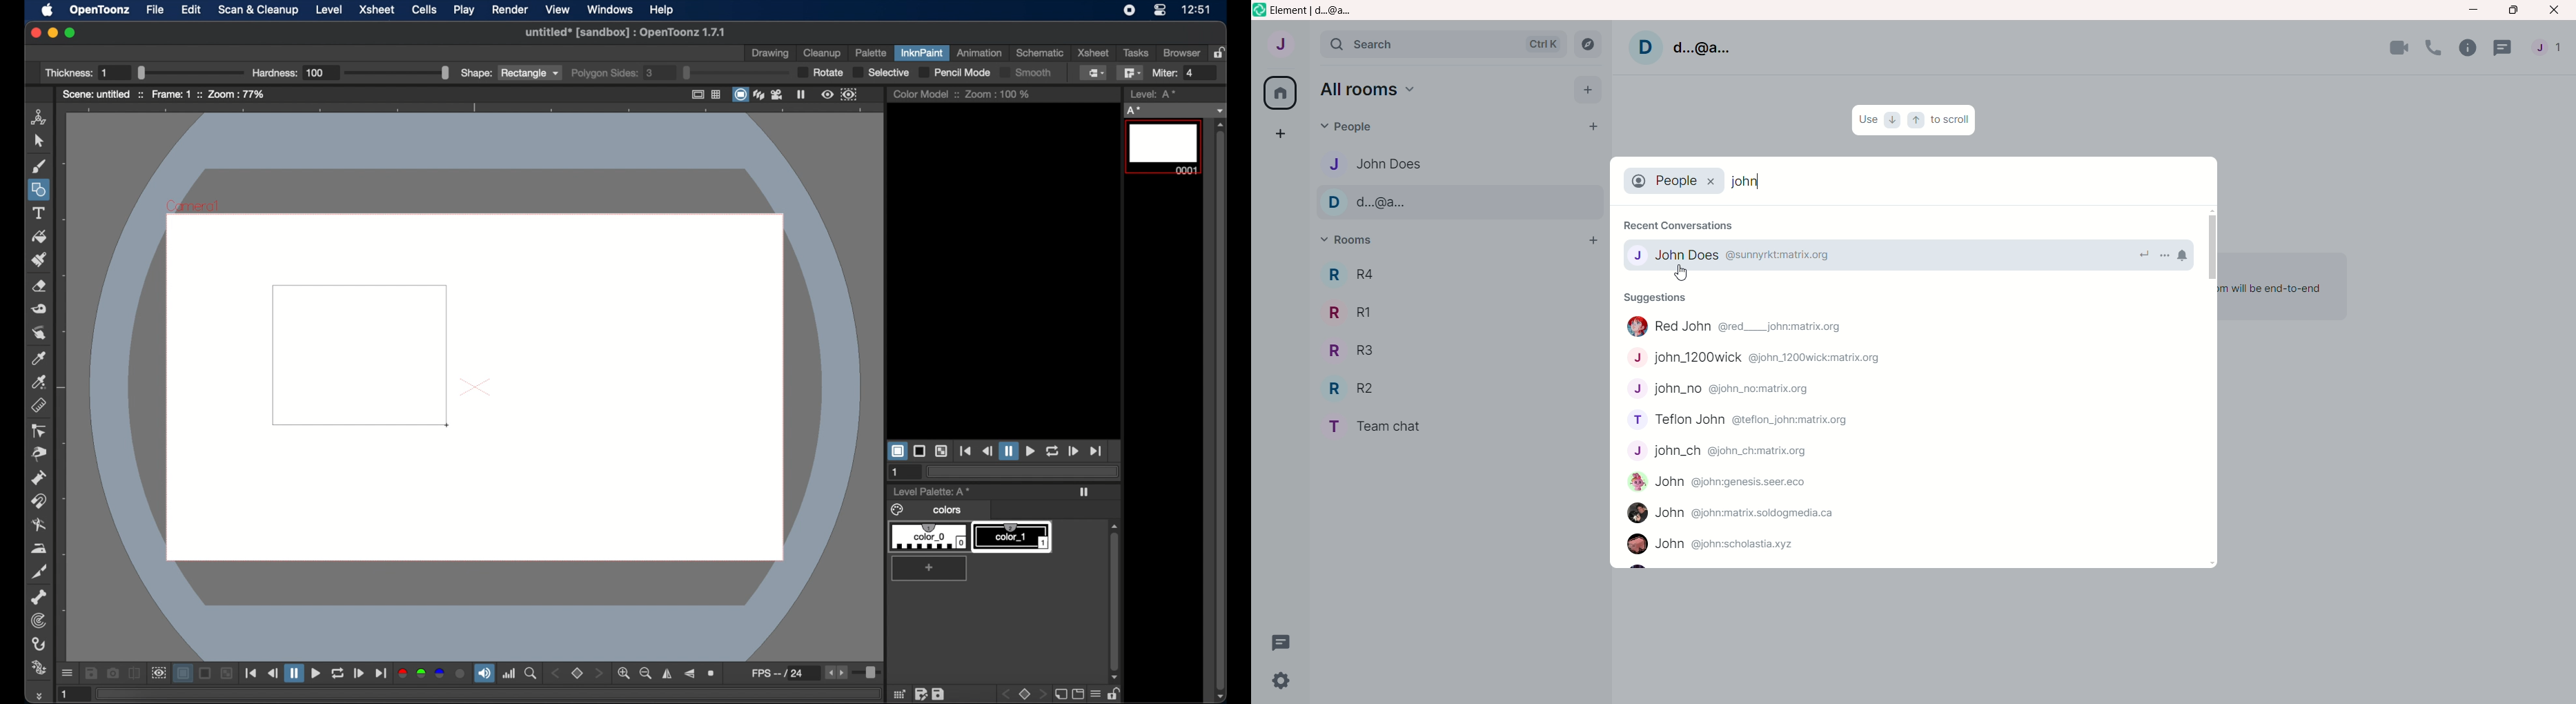 This screenshot has height=728, width=2576. Describe the element at coordinates (1174, 111) in the screenshot. I see `no current level ` at that location.